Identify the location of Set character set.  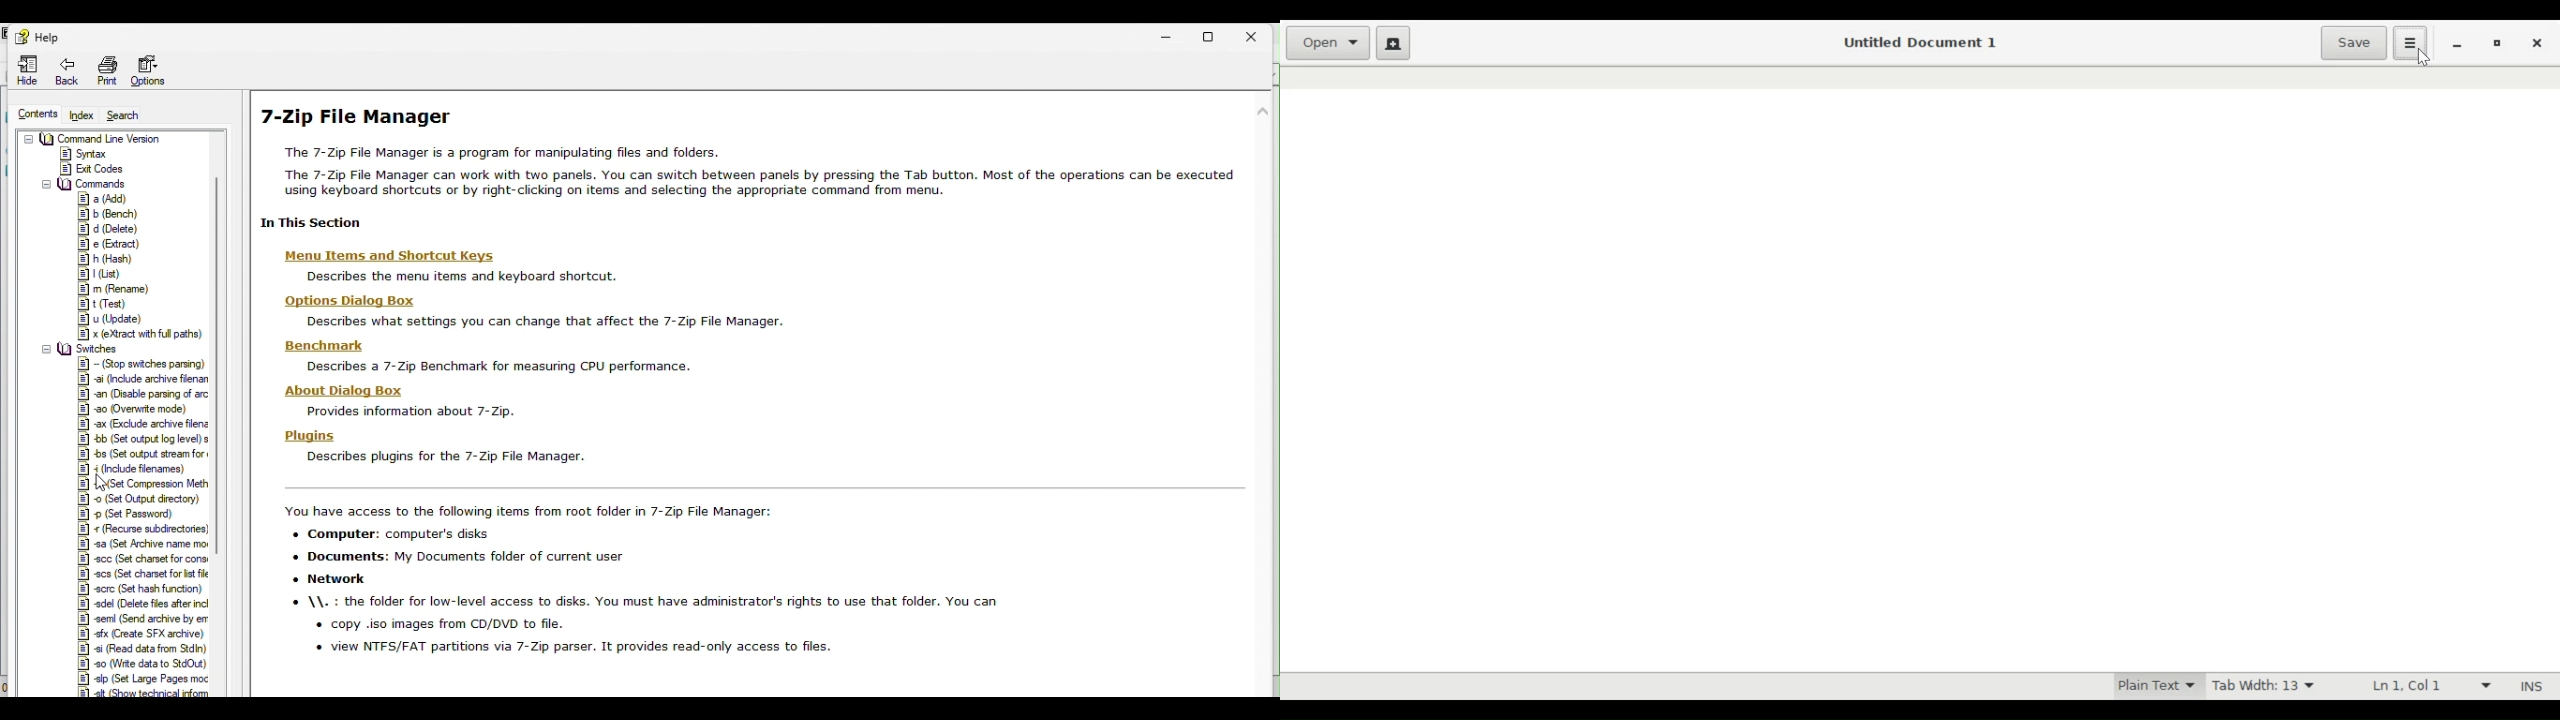
(144, 558).